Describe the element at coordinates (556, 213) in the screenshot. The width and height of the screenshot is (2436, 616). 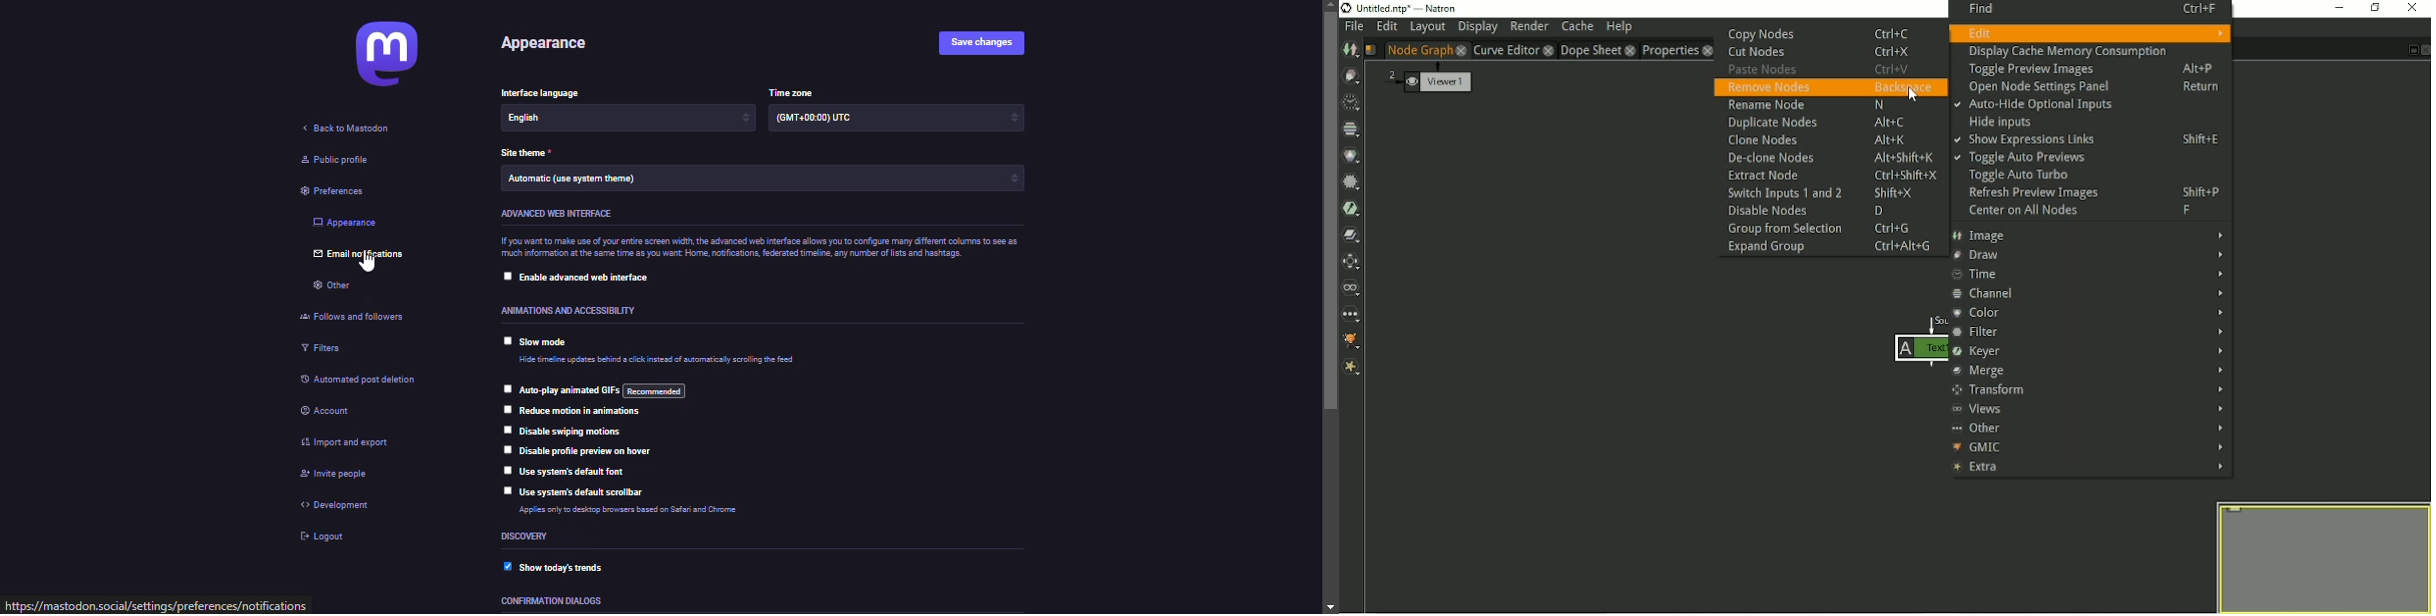
I see `advanced web interface` at that location.